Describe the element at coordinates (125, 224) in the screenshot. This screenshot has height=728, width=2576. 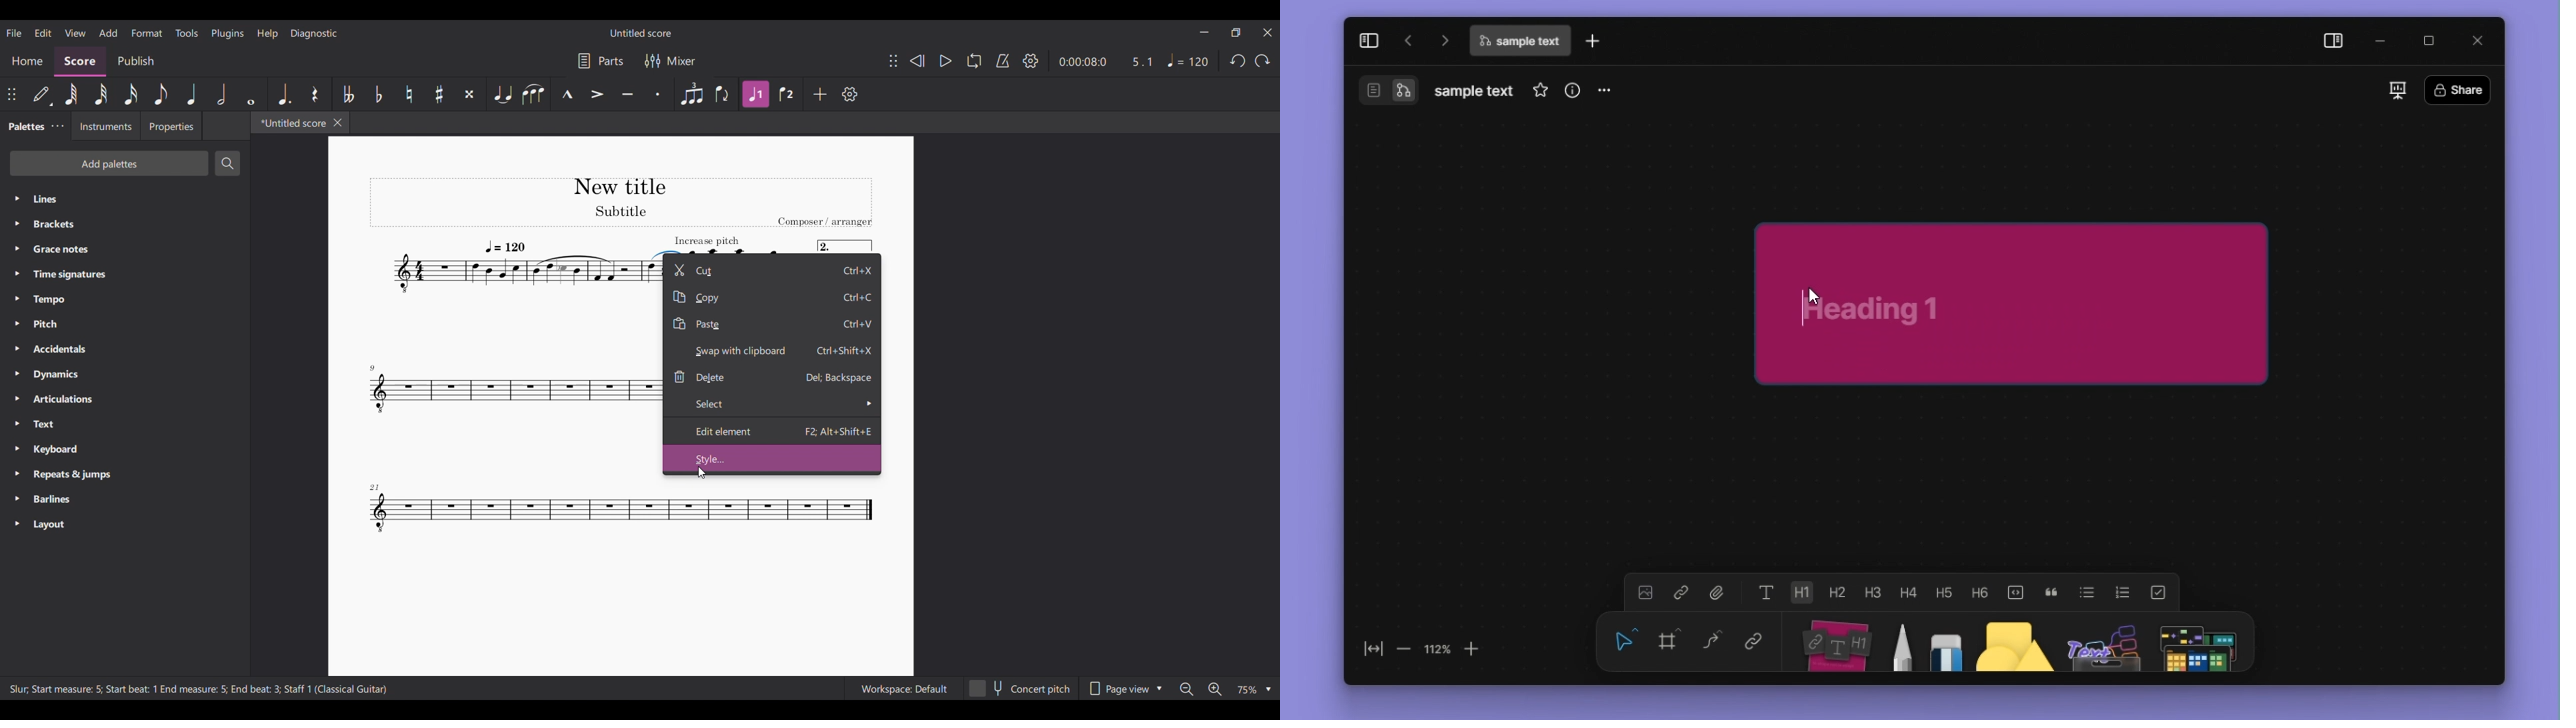
I see `Brackets` at that location.